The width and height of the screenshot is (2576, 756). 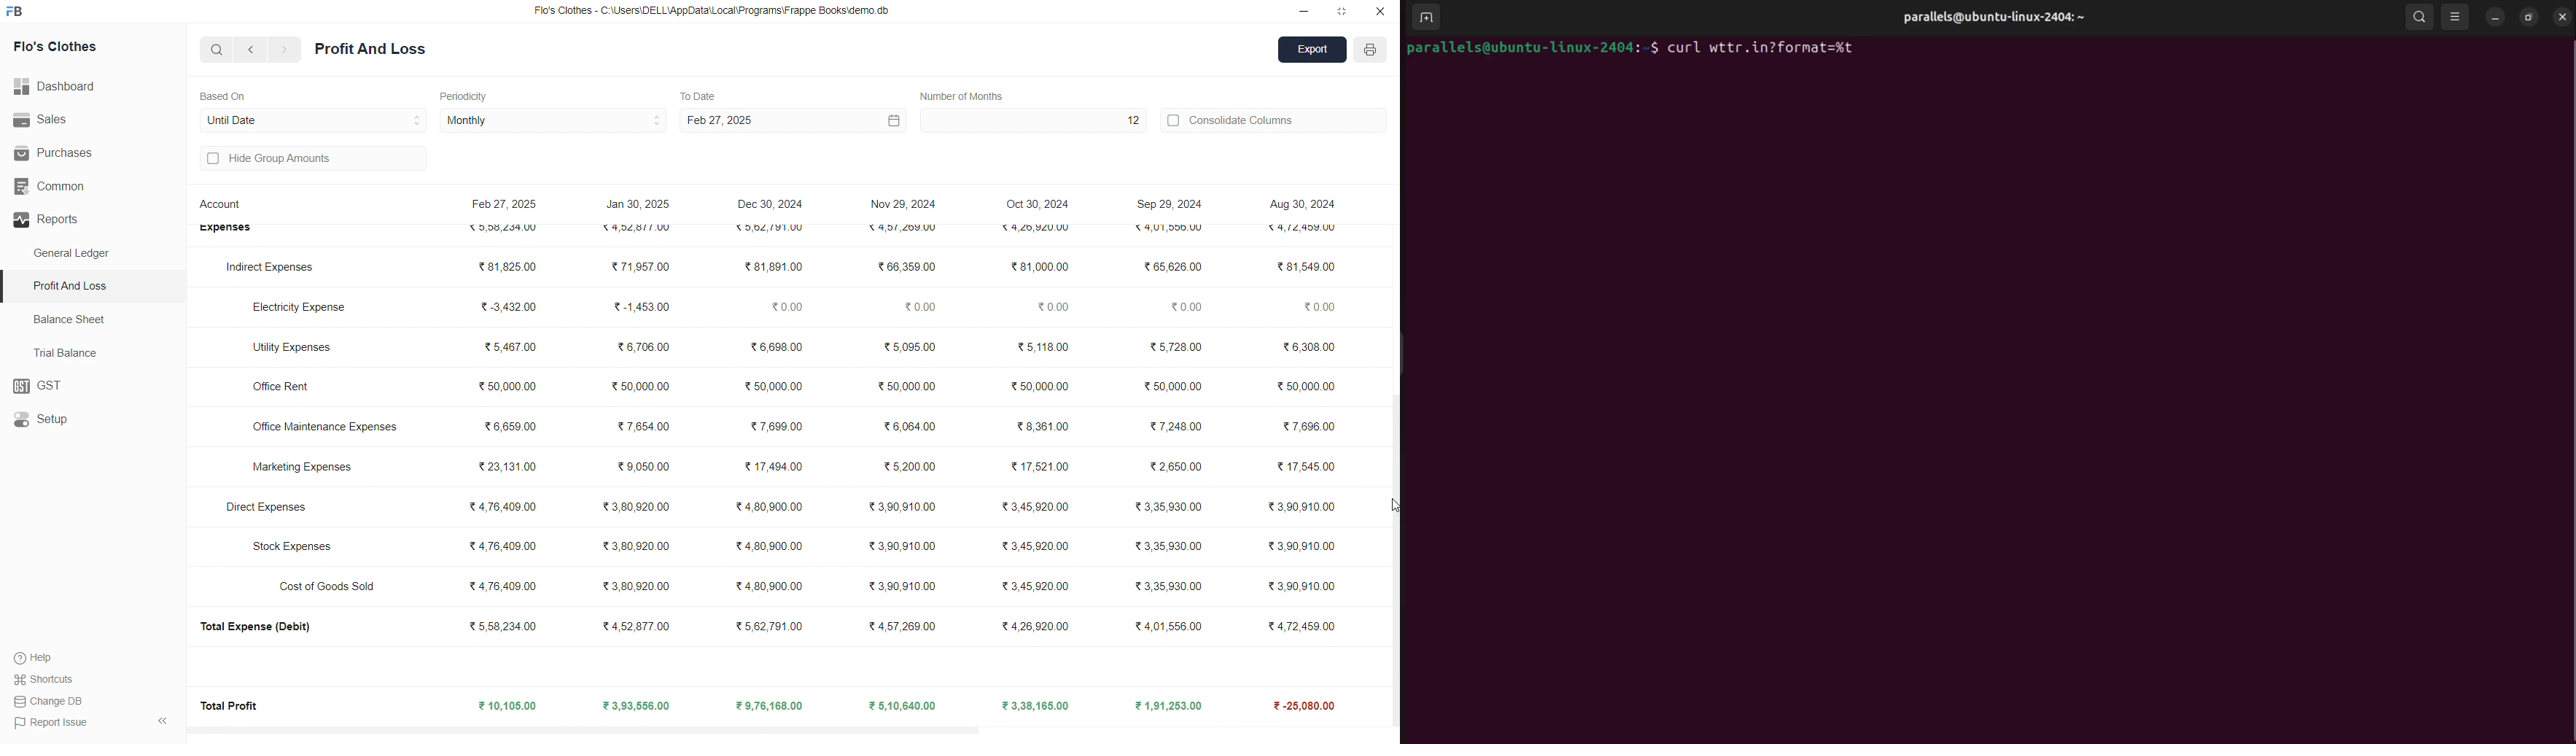 What do you see at coordinates (327, 427) in the screenshot?
I see `Office Maintenance Expenses` at bounding box center [327, 427].